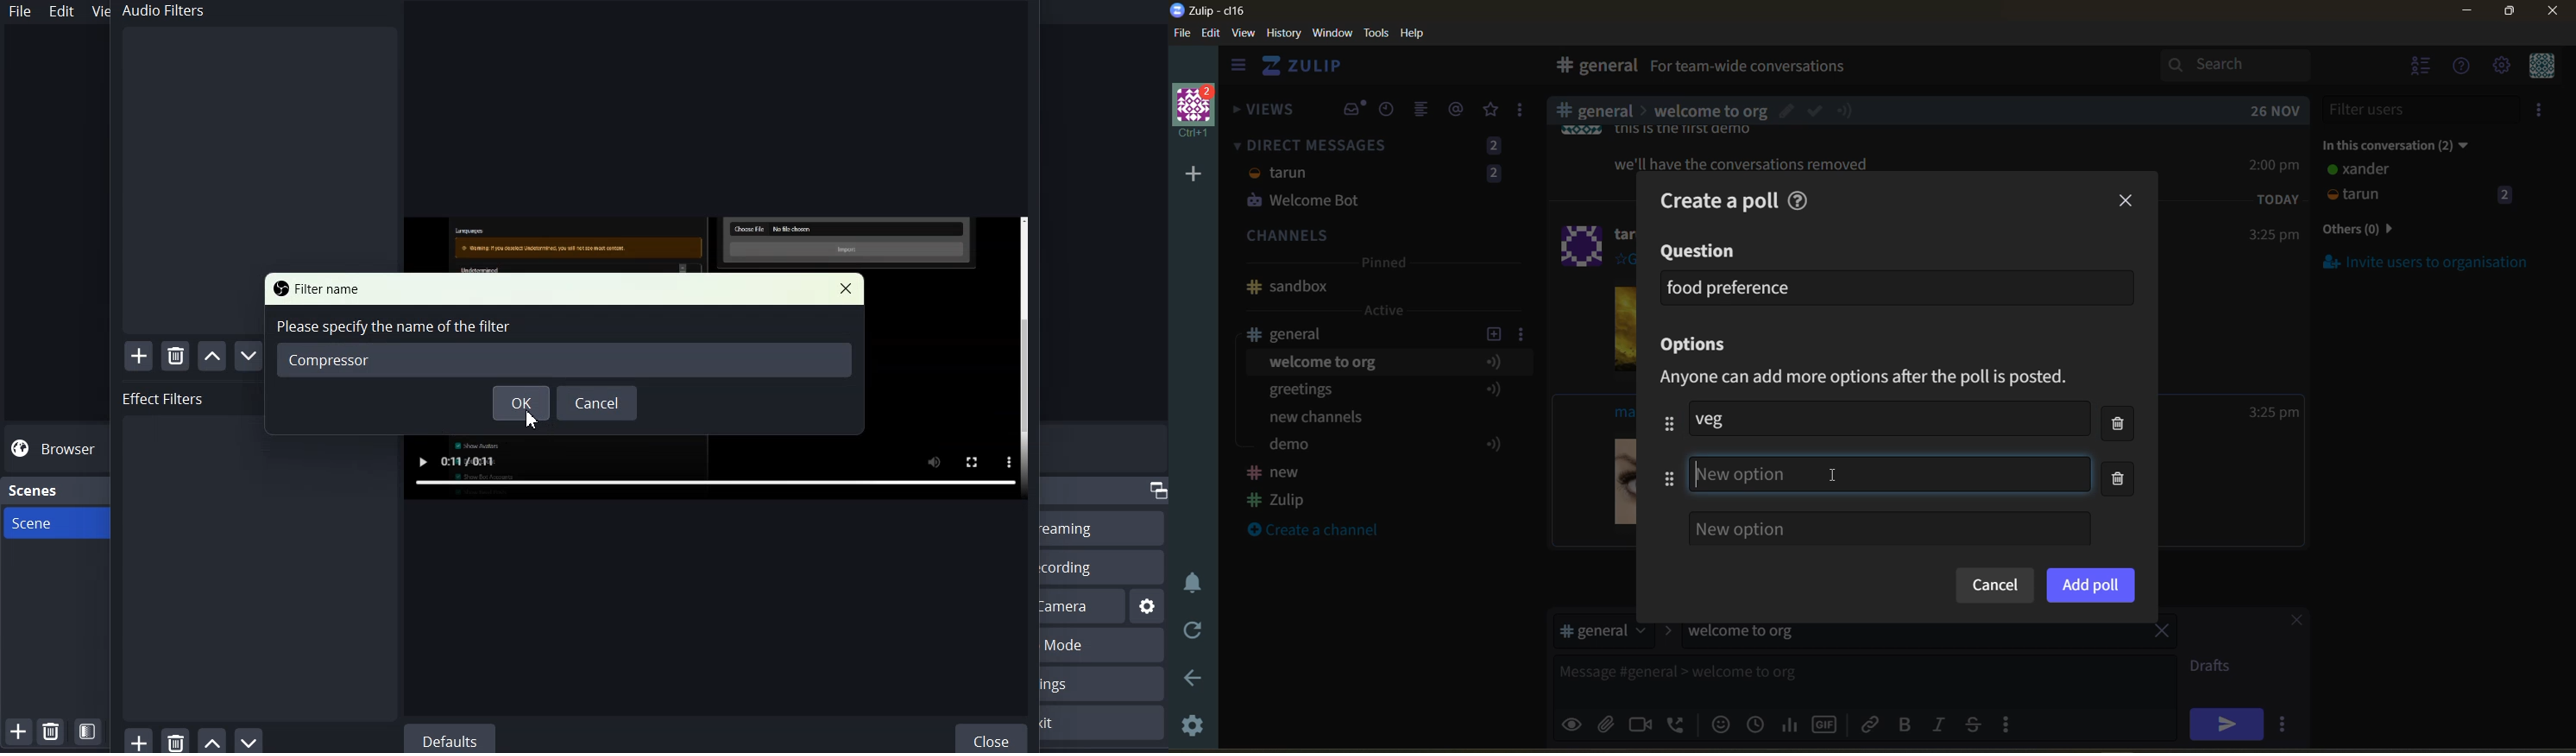 The image size is (2576, 756). Describe the element at coordinates (1312, 70) in the screenshot. I see `home view` at that location.